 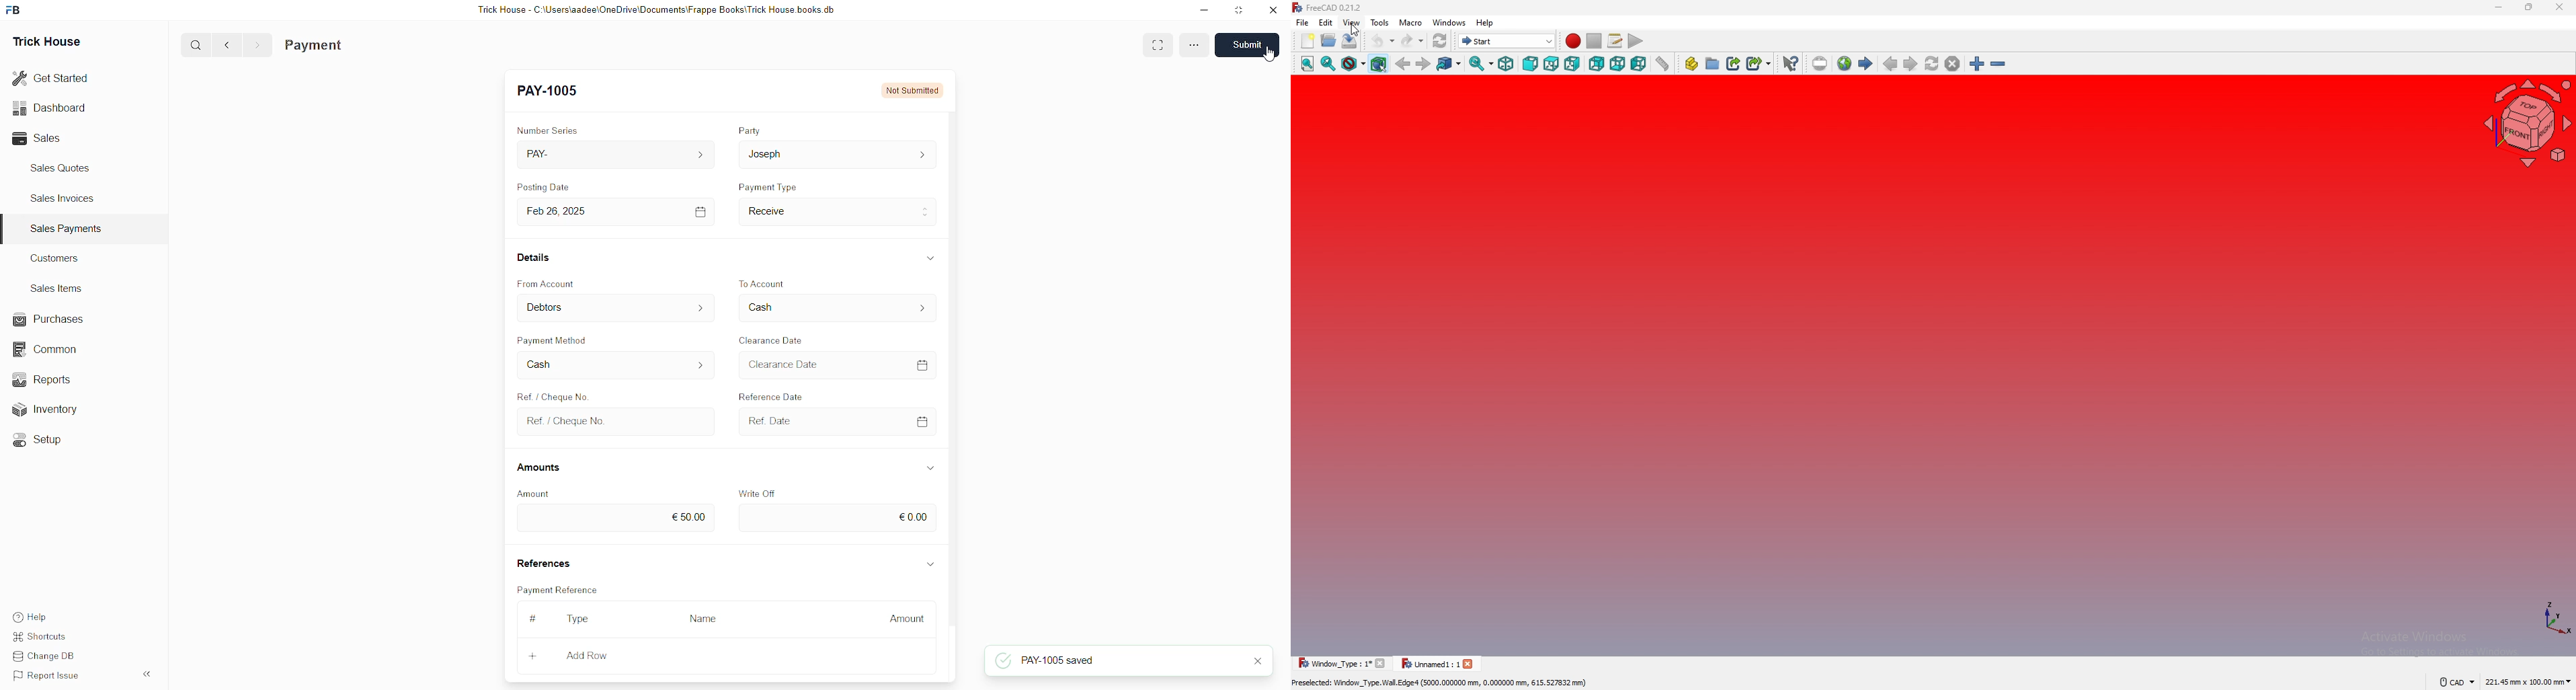 I want to click on left, so click(x=1638, y=64).